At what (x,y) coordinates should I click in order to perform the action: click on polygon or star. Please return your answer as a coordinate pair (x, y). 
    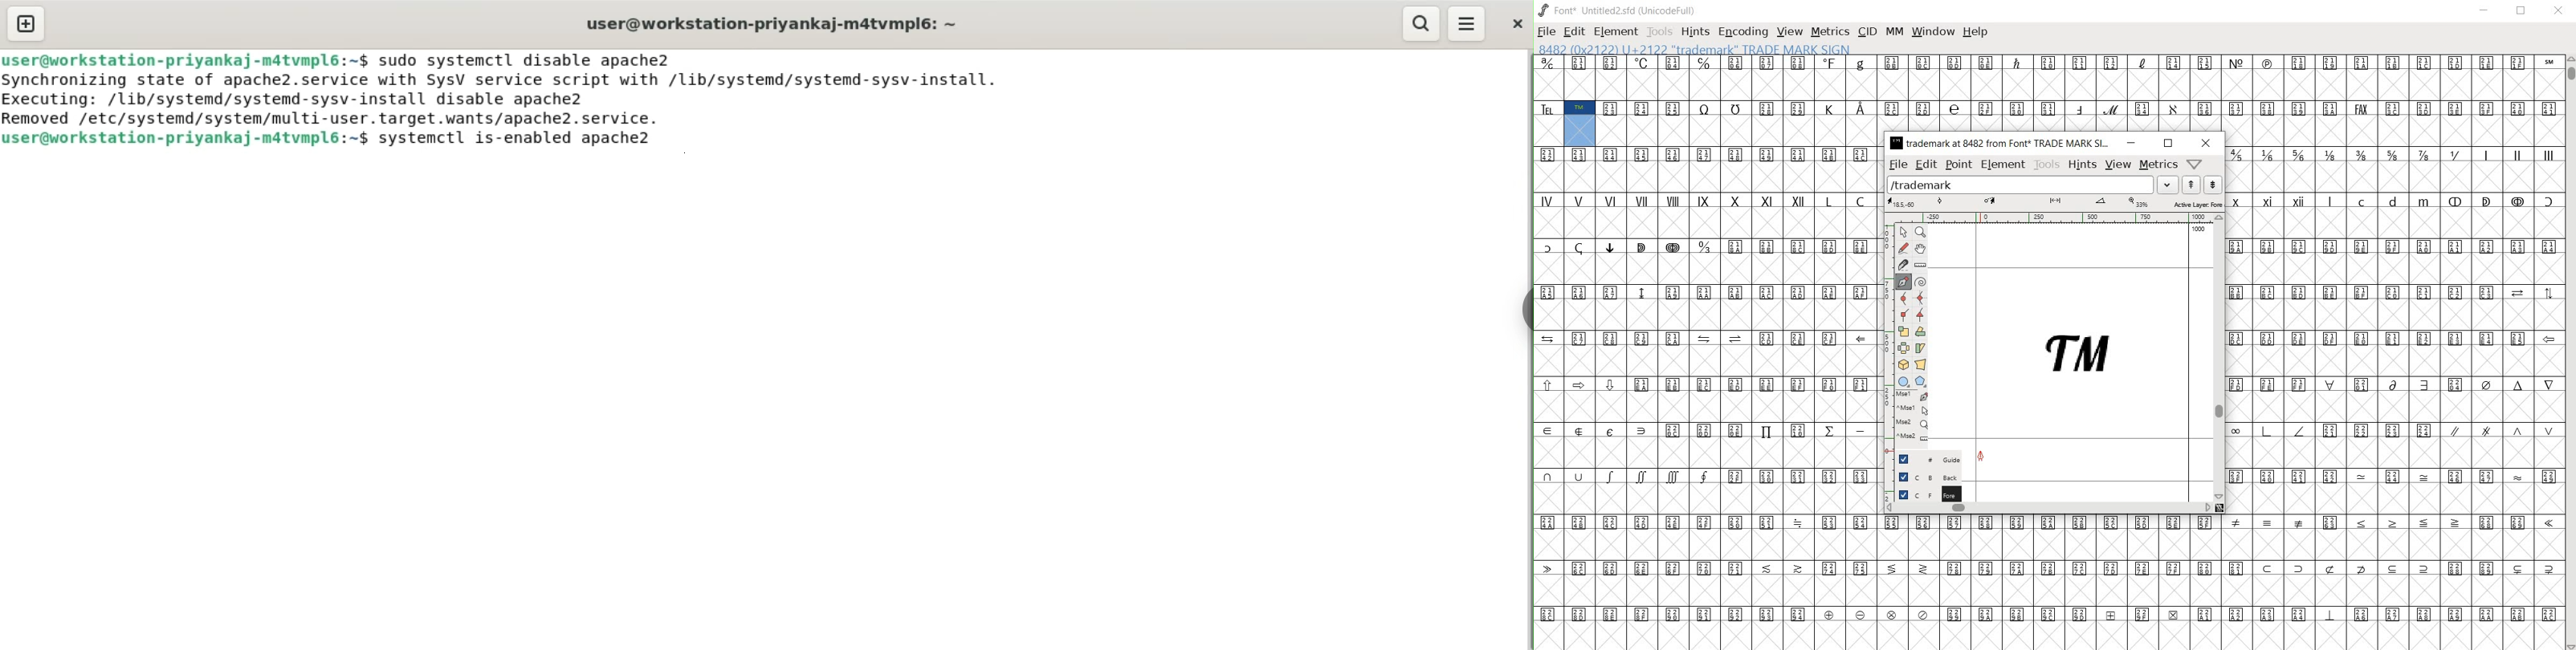
    Looking at the image, I should click on (1922, 381).